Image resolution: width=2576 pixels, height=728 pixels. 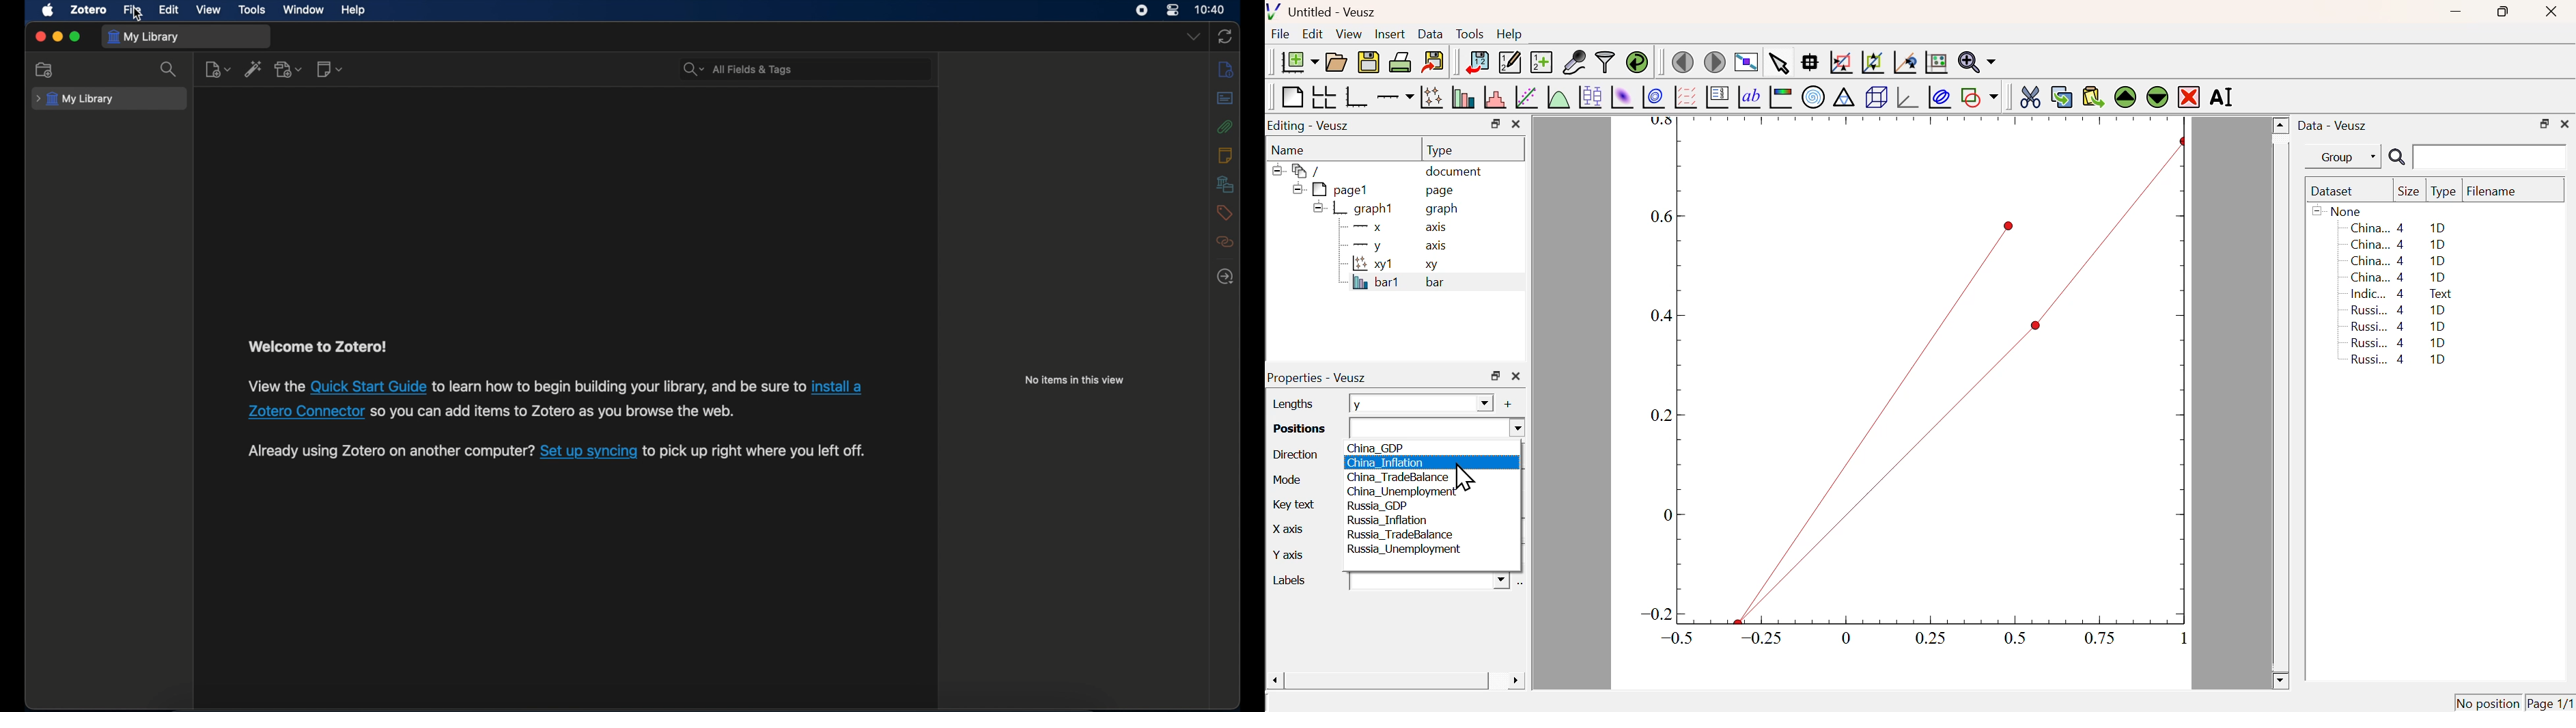 What do you see at coordinates (2549, 13) in the screenshot?
I see `Close` at bounding box center [2549, 13].